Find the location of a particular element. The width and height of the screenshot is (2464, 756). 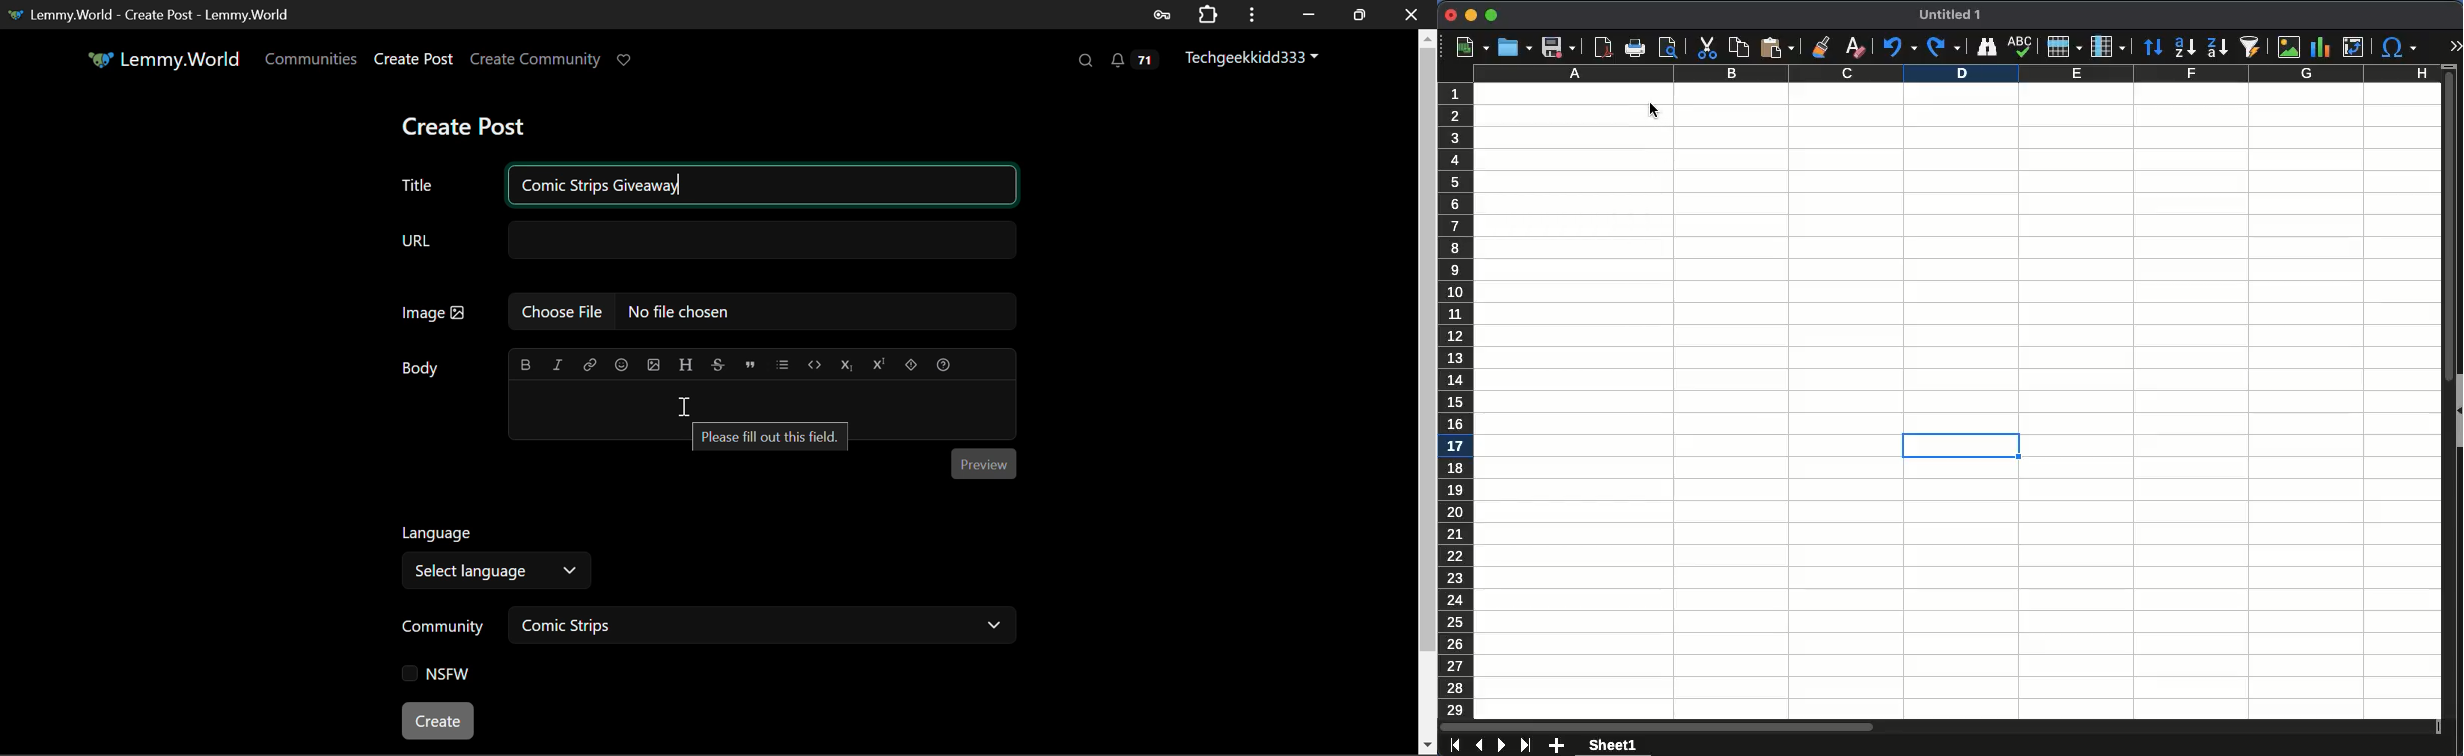

special character is located at coordinates (2401, 49).